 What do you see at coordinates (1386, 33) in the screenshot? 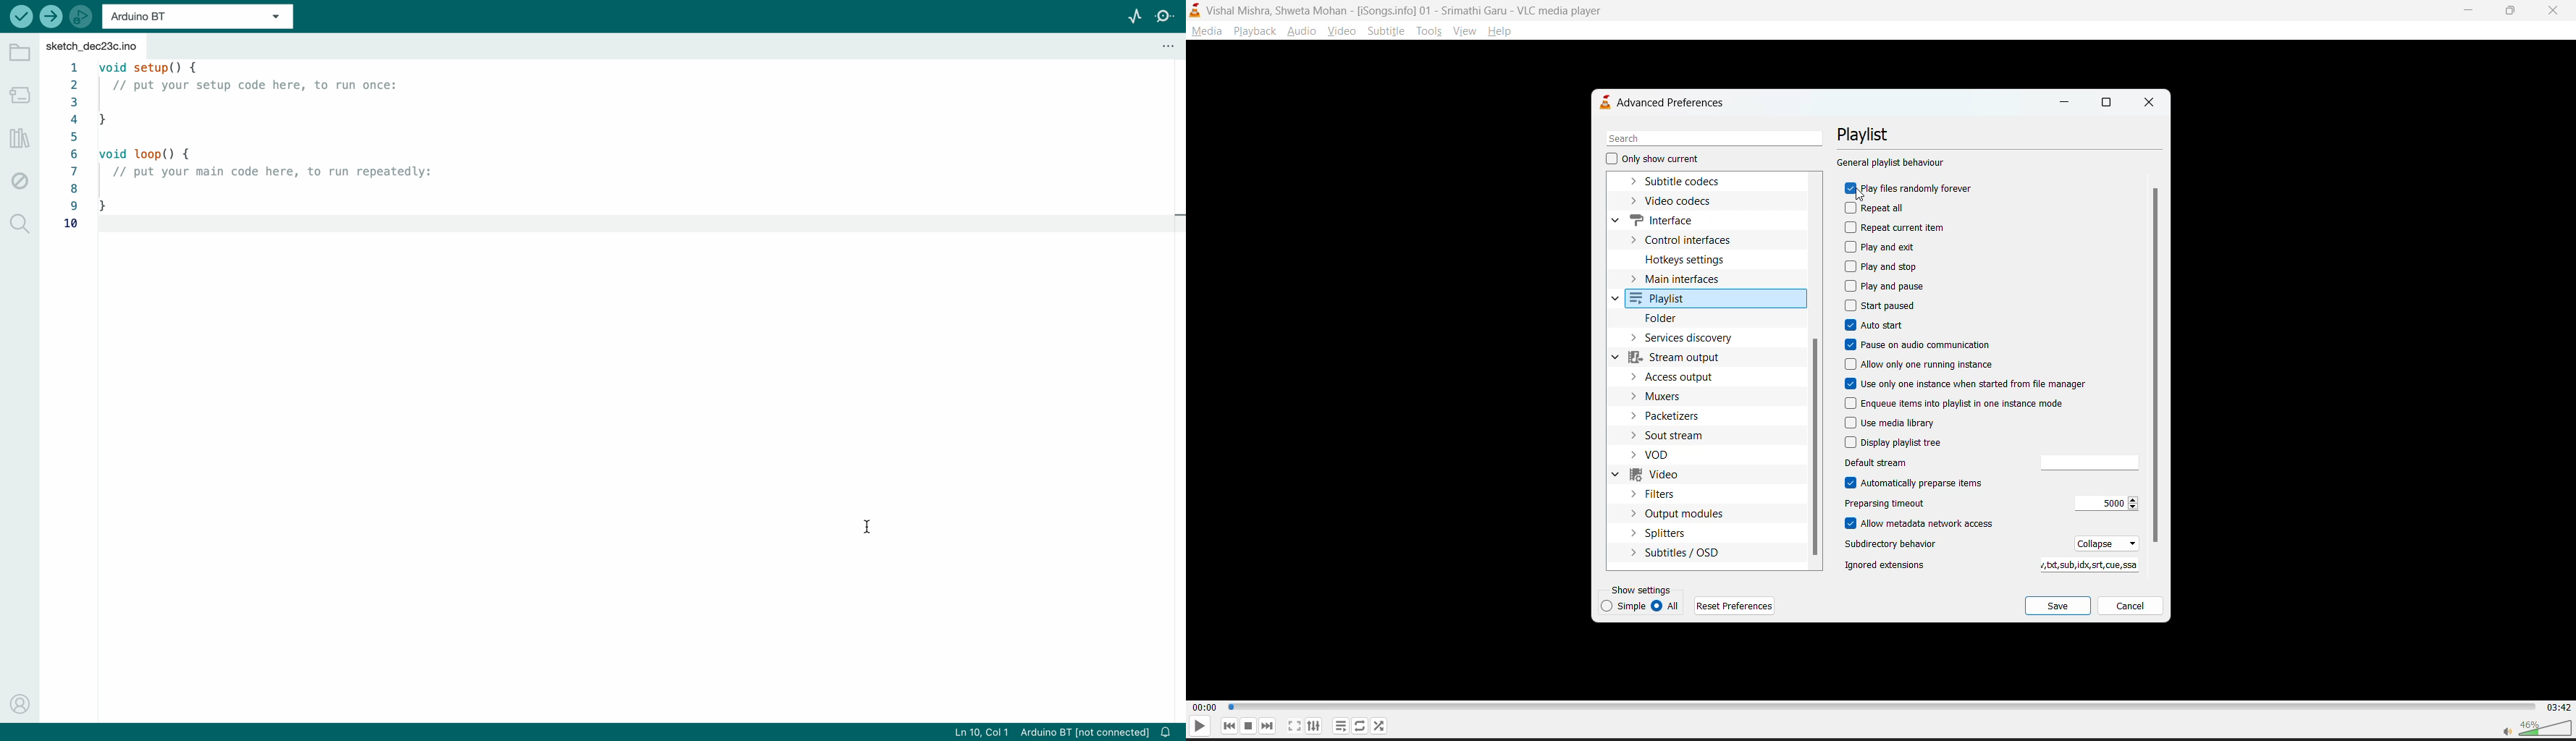
I see `subtitle` at bounding box center [1386, 33].